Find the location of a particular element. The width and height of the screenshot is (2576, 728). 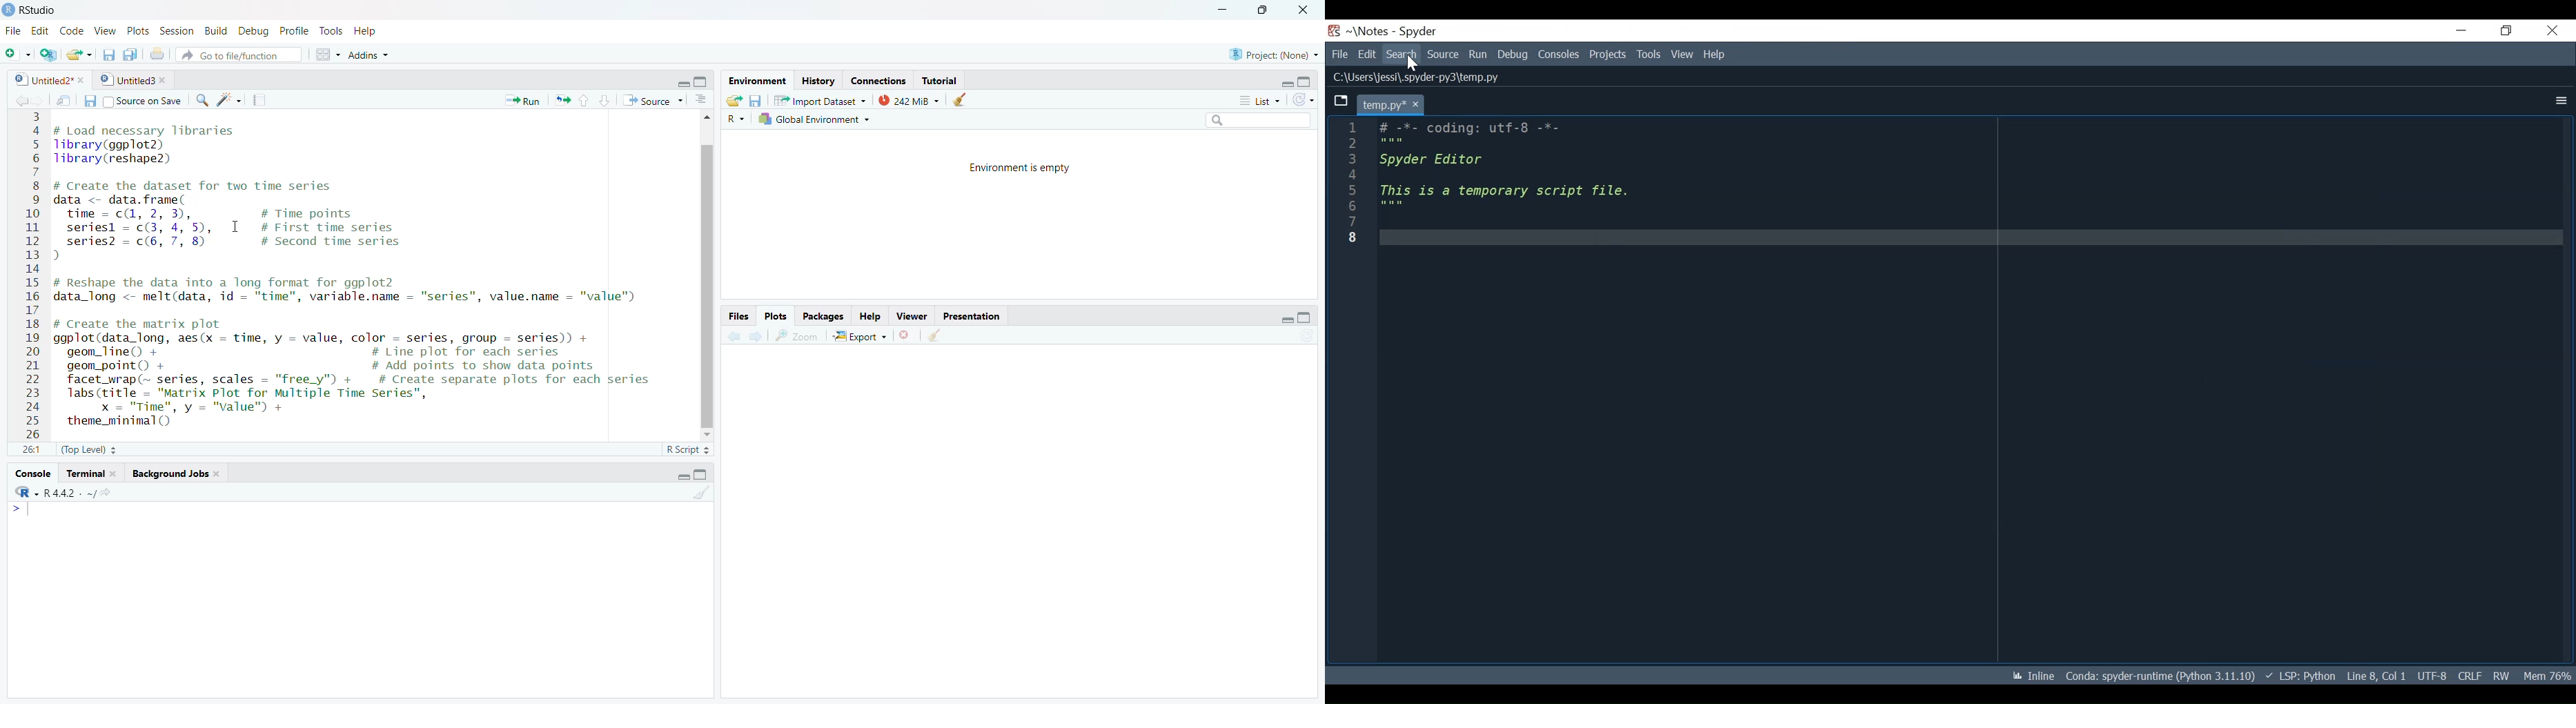

move forward is located at coordinates (39, 99).